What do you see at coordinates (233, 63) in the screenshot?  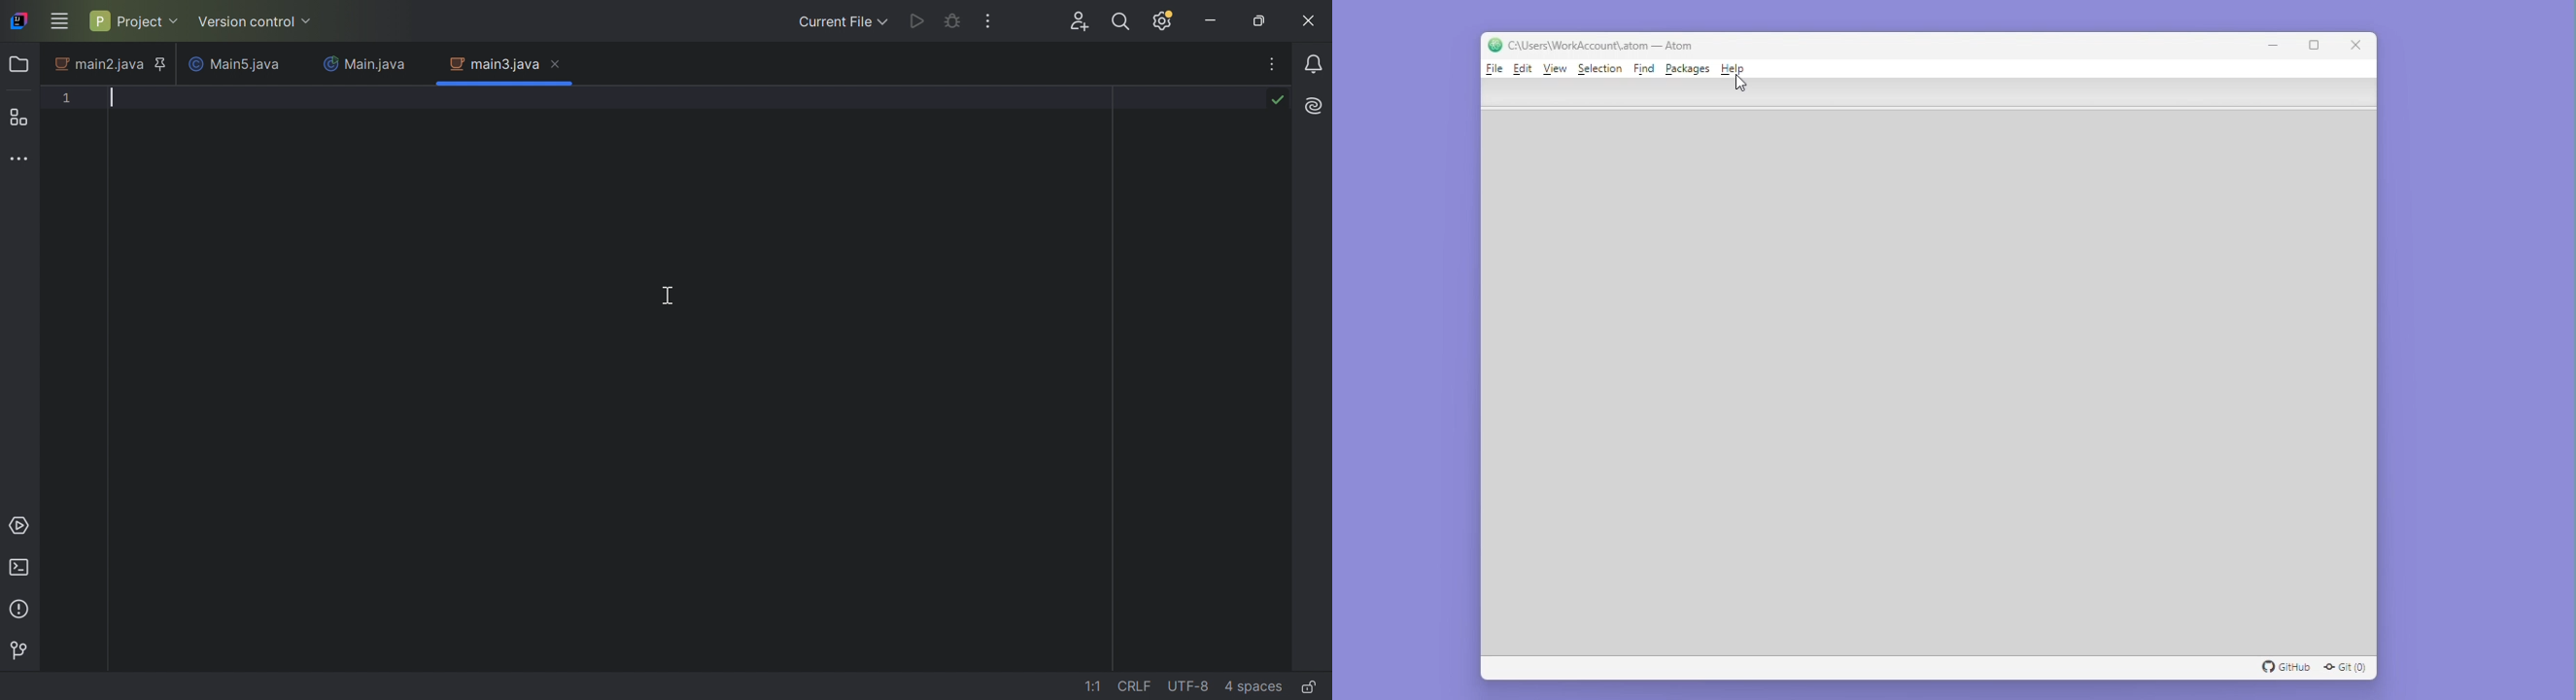 I see `Main5.java` at bounding box center [233, 63].